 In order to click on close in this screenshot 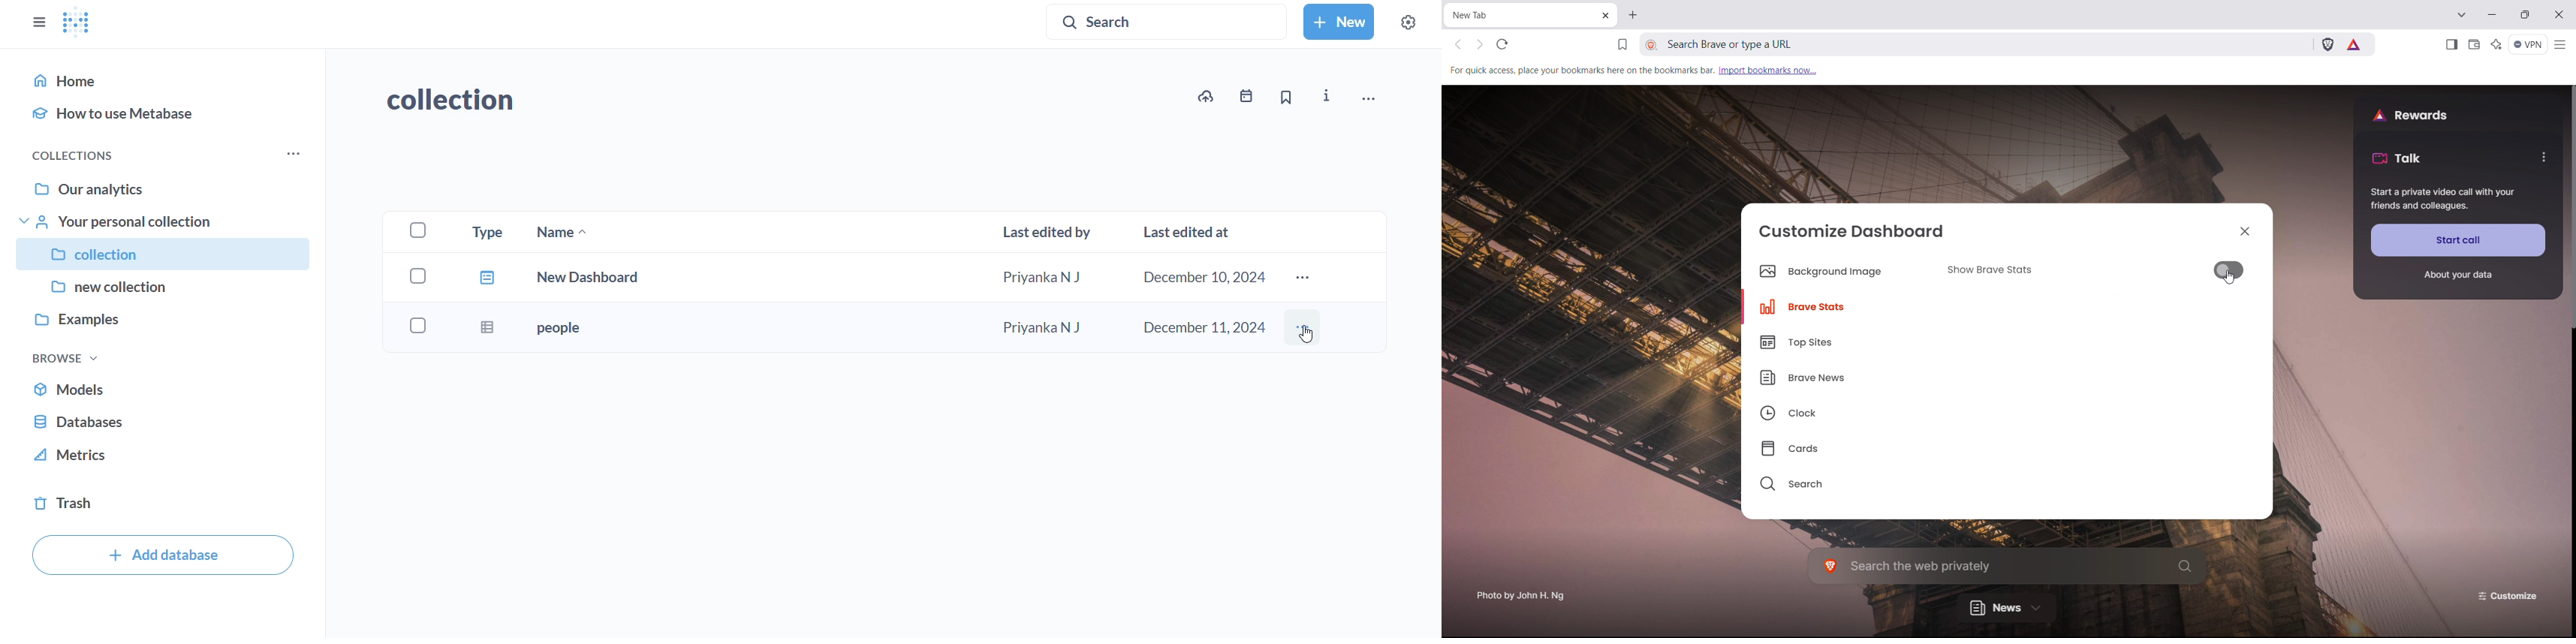, I will do `click(2245, 230)`.